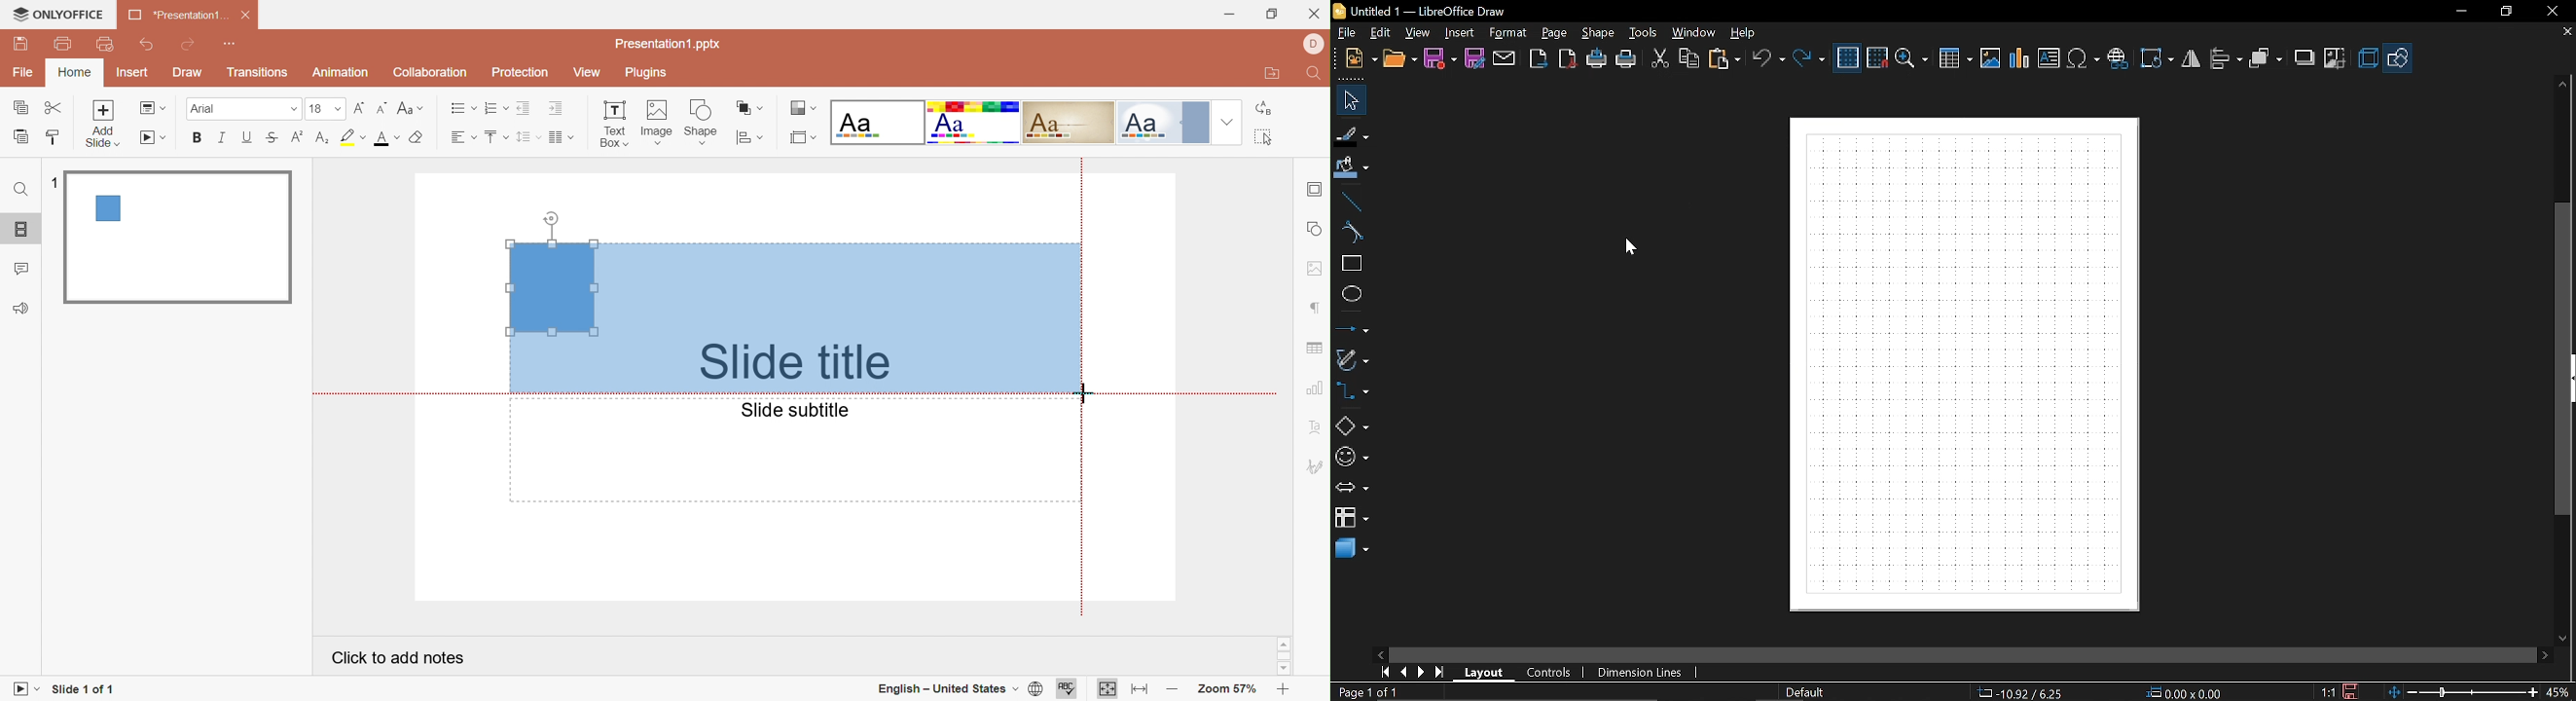 Image resolution: width=2576 pixels, height=728 pixels. What do you see at coordinates (1912, 60) in the screenshot?
I see `zoom` at bounding box center [1912, 60].